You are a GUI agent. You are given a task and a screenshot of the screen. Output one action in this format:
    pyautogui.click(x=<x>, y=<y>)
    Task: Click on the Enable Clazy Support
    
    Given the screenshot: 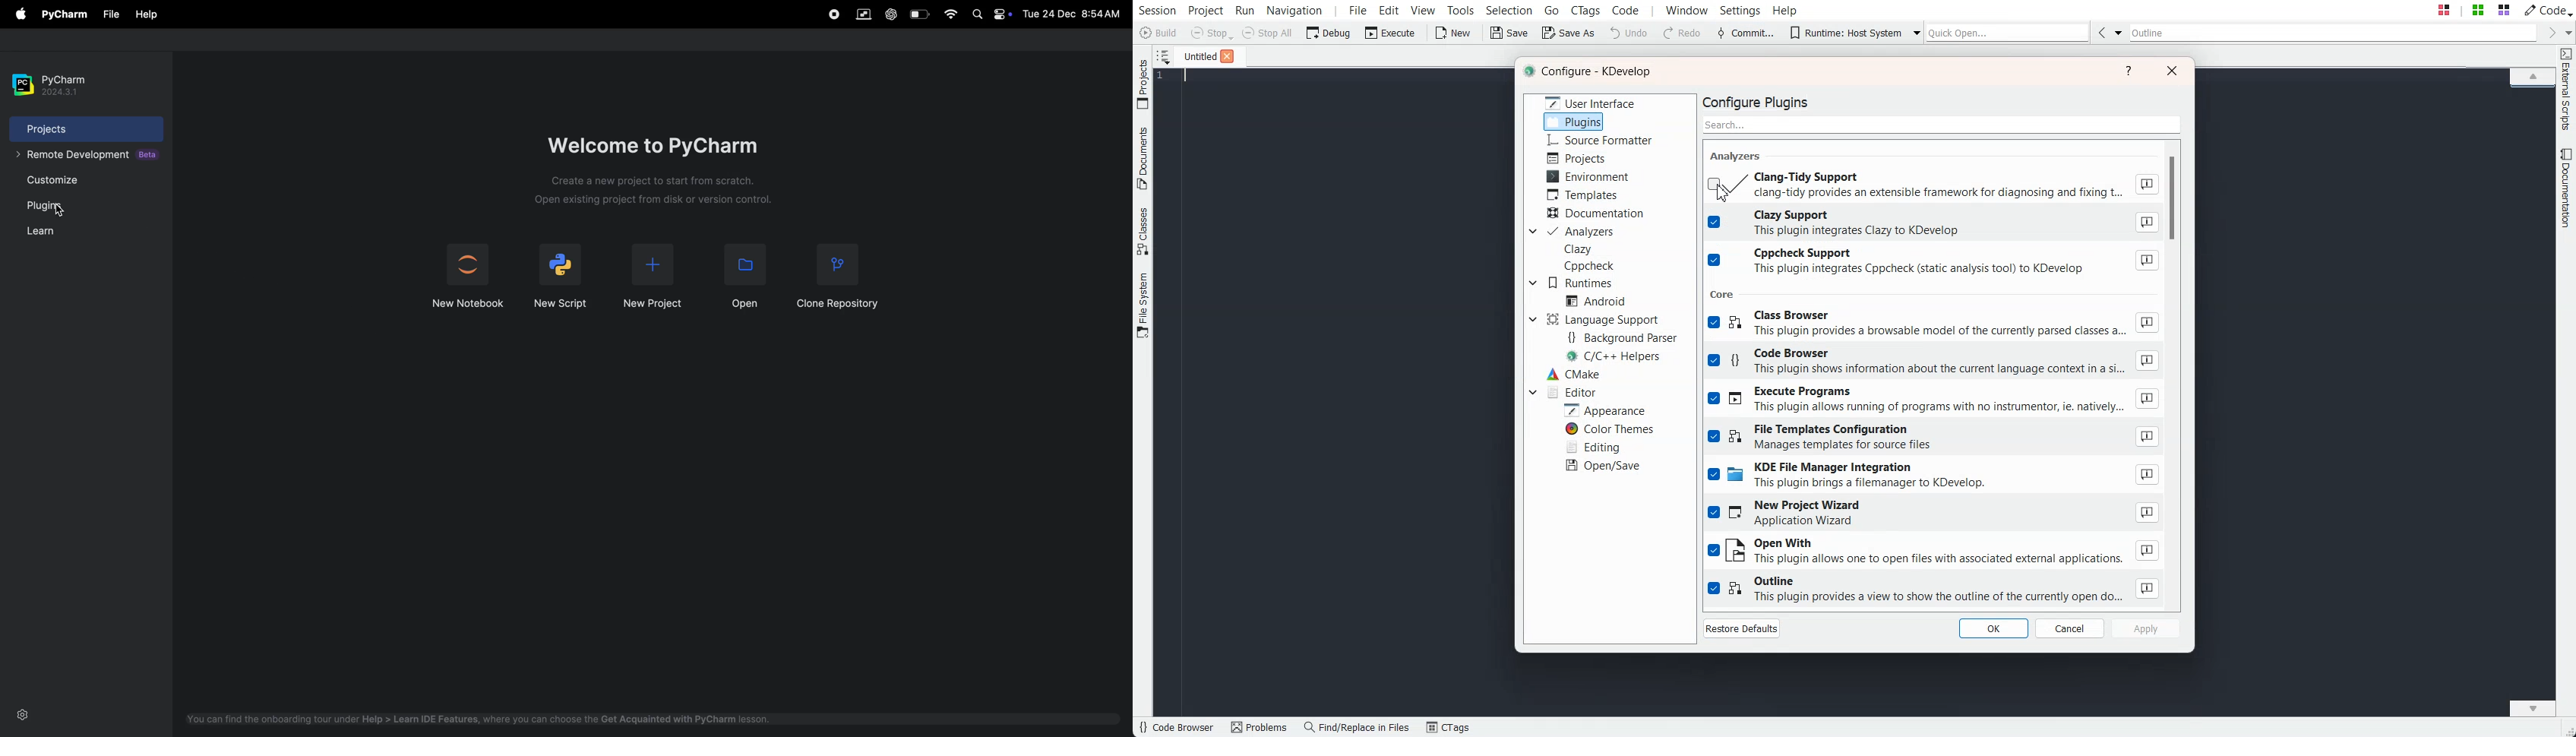 What is the action you would take?
    pyautogui.click(x=1934, y=224)
    